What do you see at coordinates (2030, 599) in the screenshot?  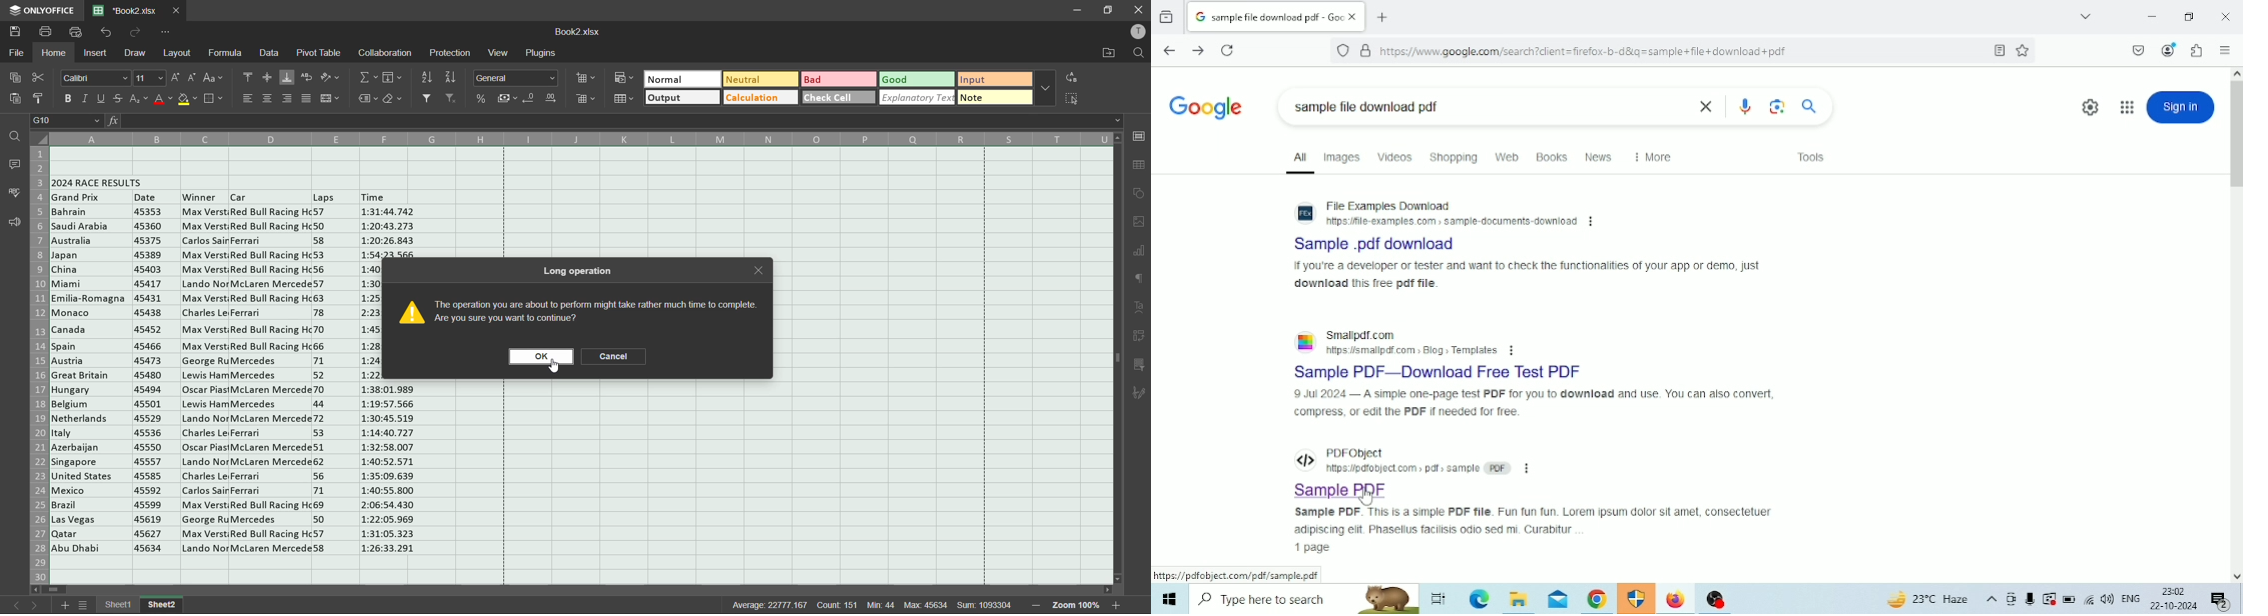 I see `Mic` at bounding box center [2030, 599].